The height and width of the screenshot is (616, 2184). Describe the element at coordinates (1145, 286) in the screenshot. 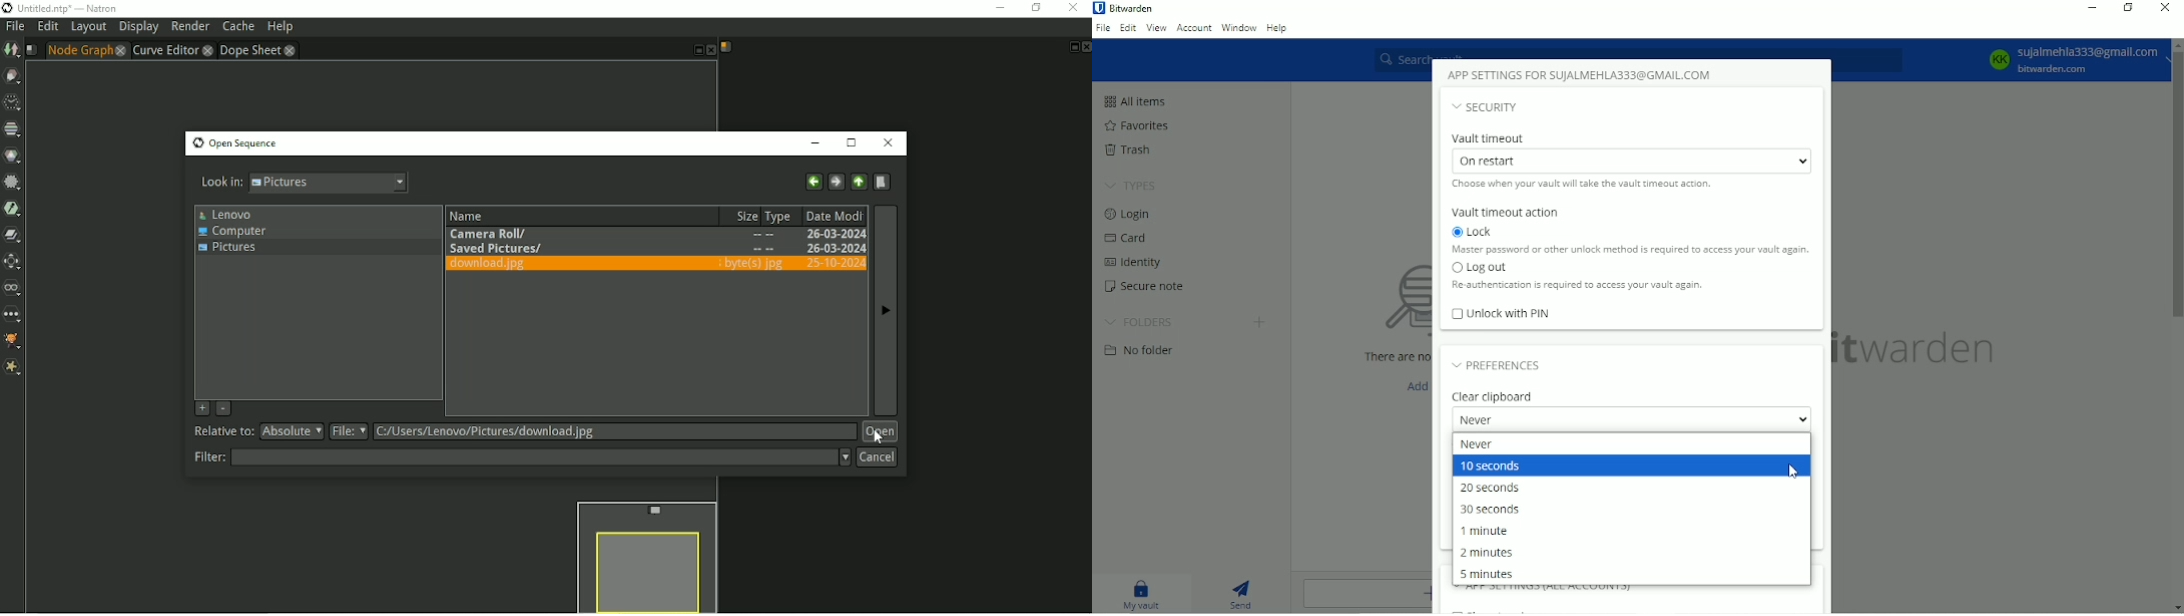

I see `Secure note` at that location.